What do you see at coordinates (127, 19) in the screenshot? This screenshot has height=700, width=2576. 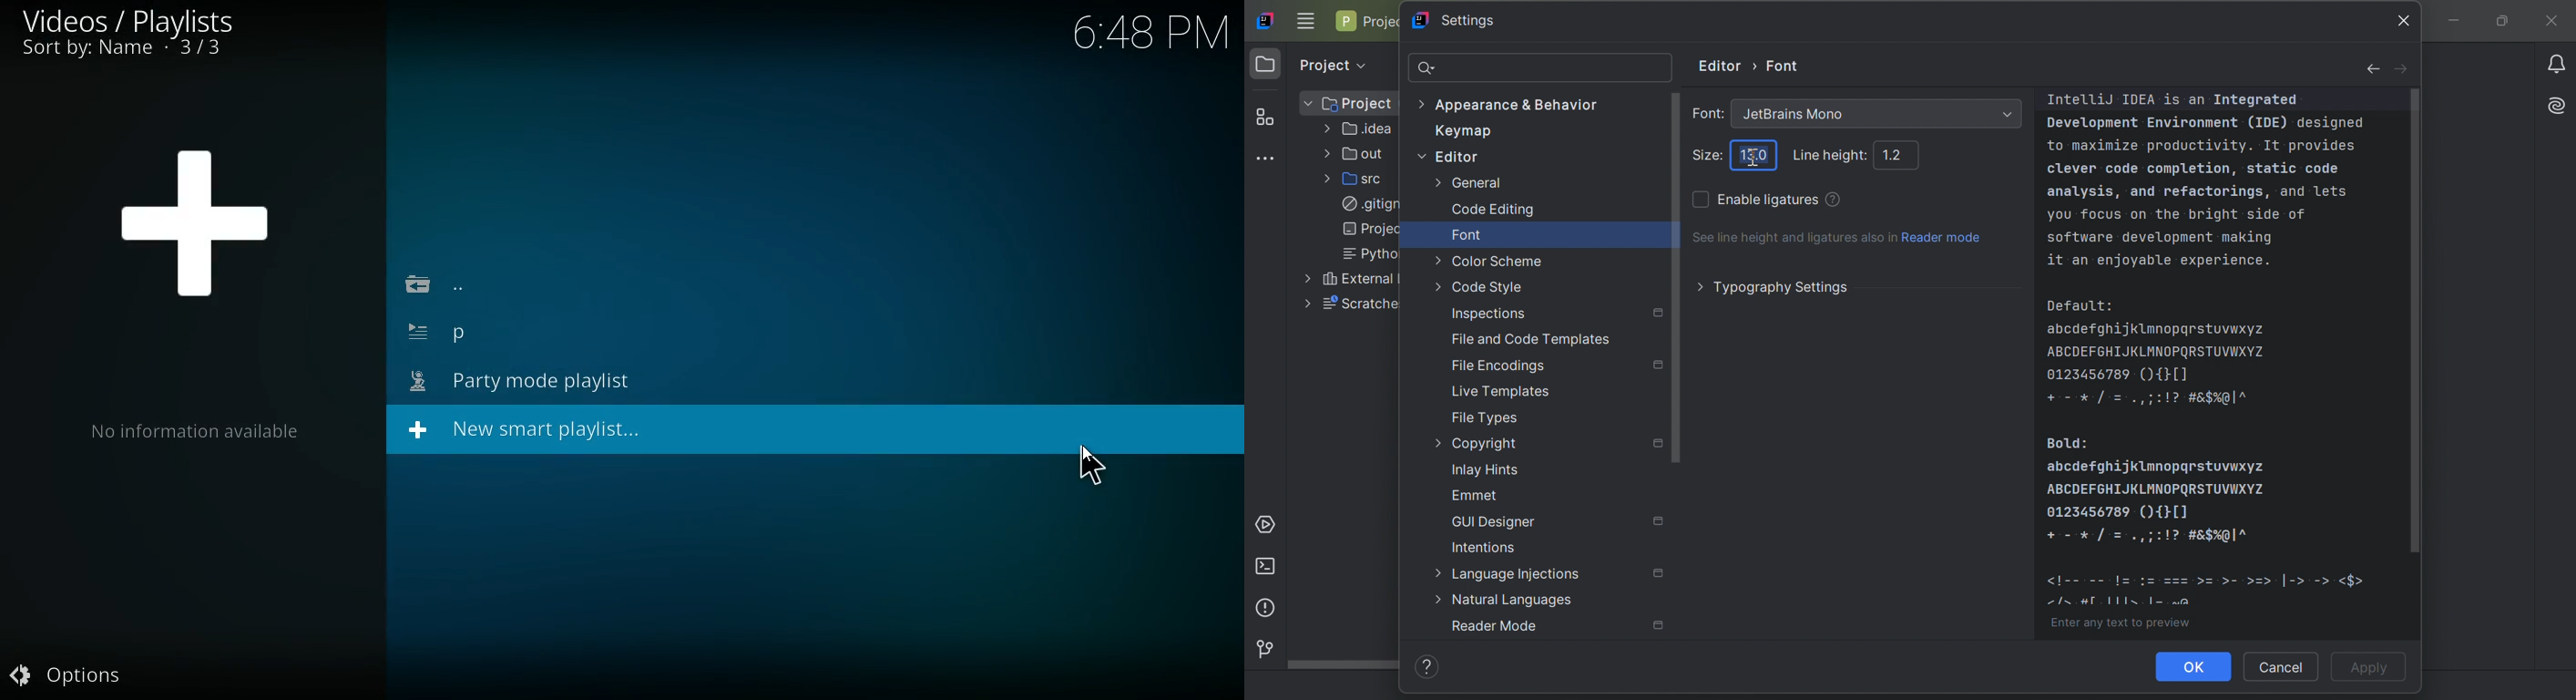 I see `videos/playlists` at bounding box center [127, 19].